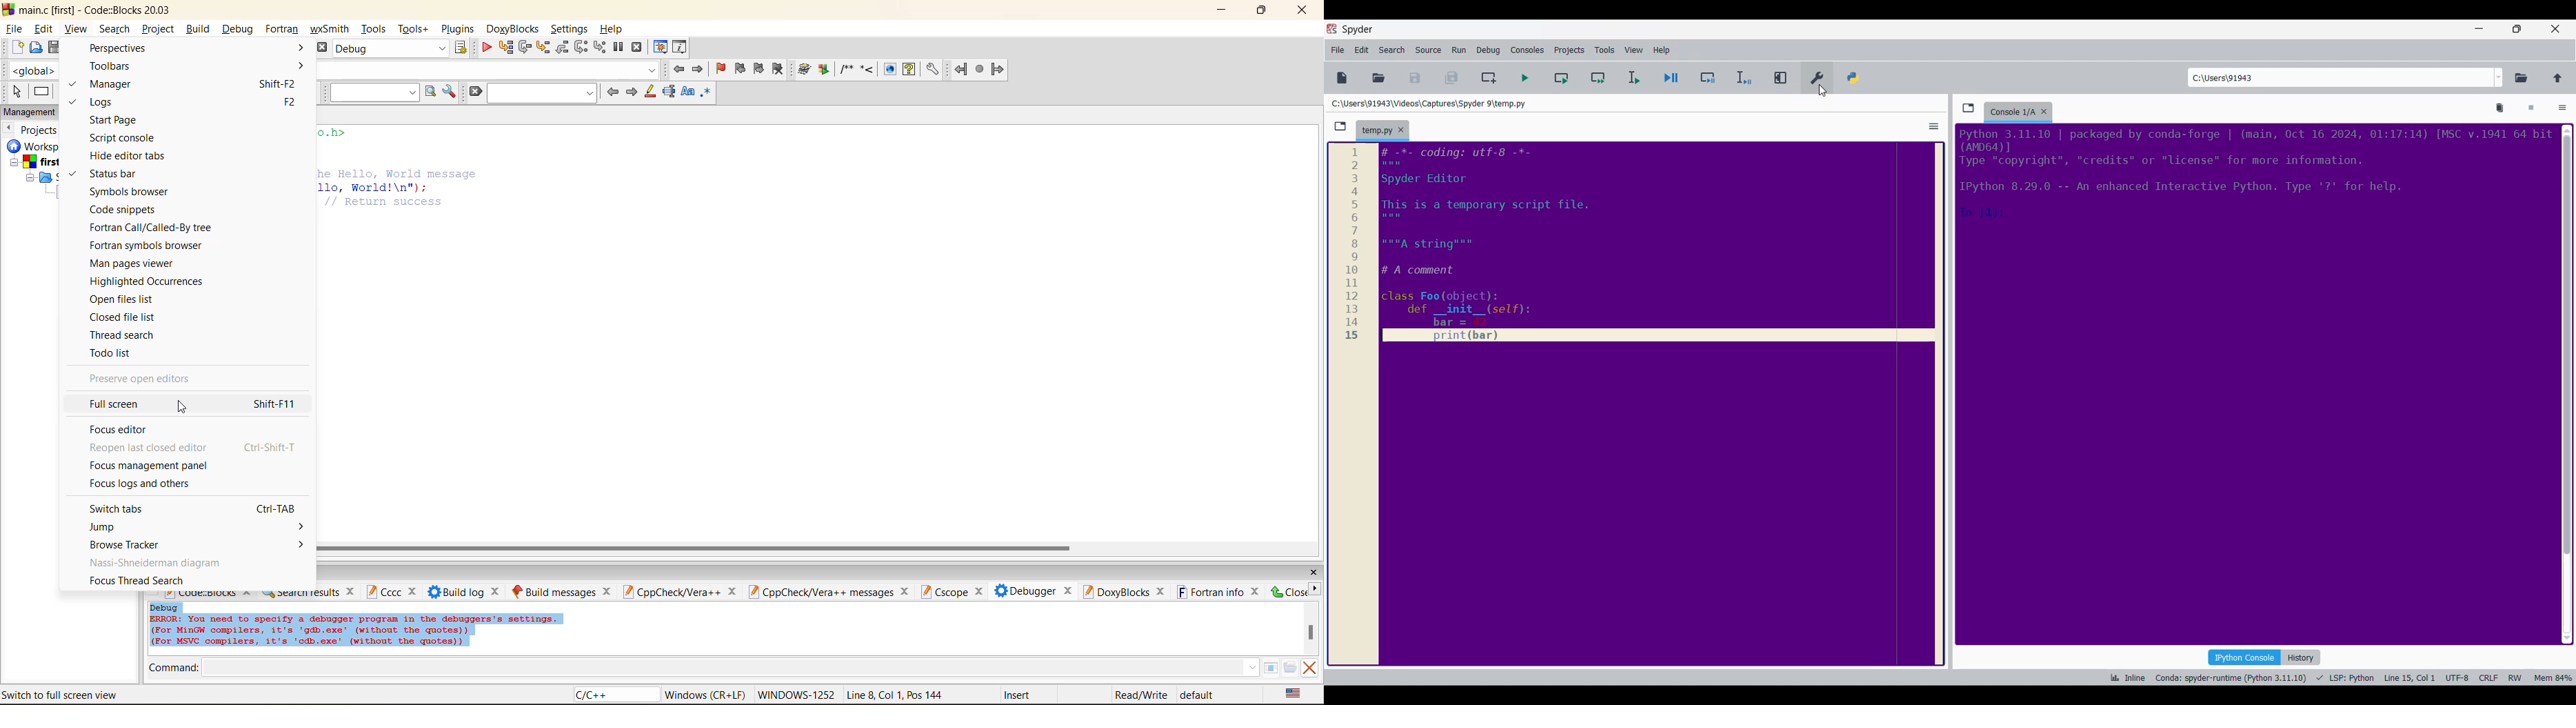 This screenshot has width=2576, height=728. Describe the element at coordinates (2556, 29) in the screenshot. I see `Close interface` at that location.